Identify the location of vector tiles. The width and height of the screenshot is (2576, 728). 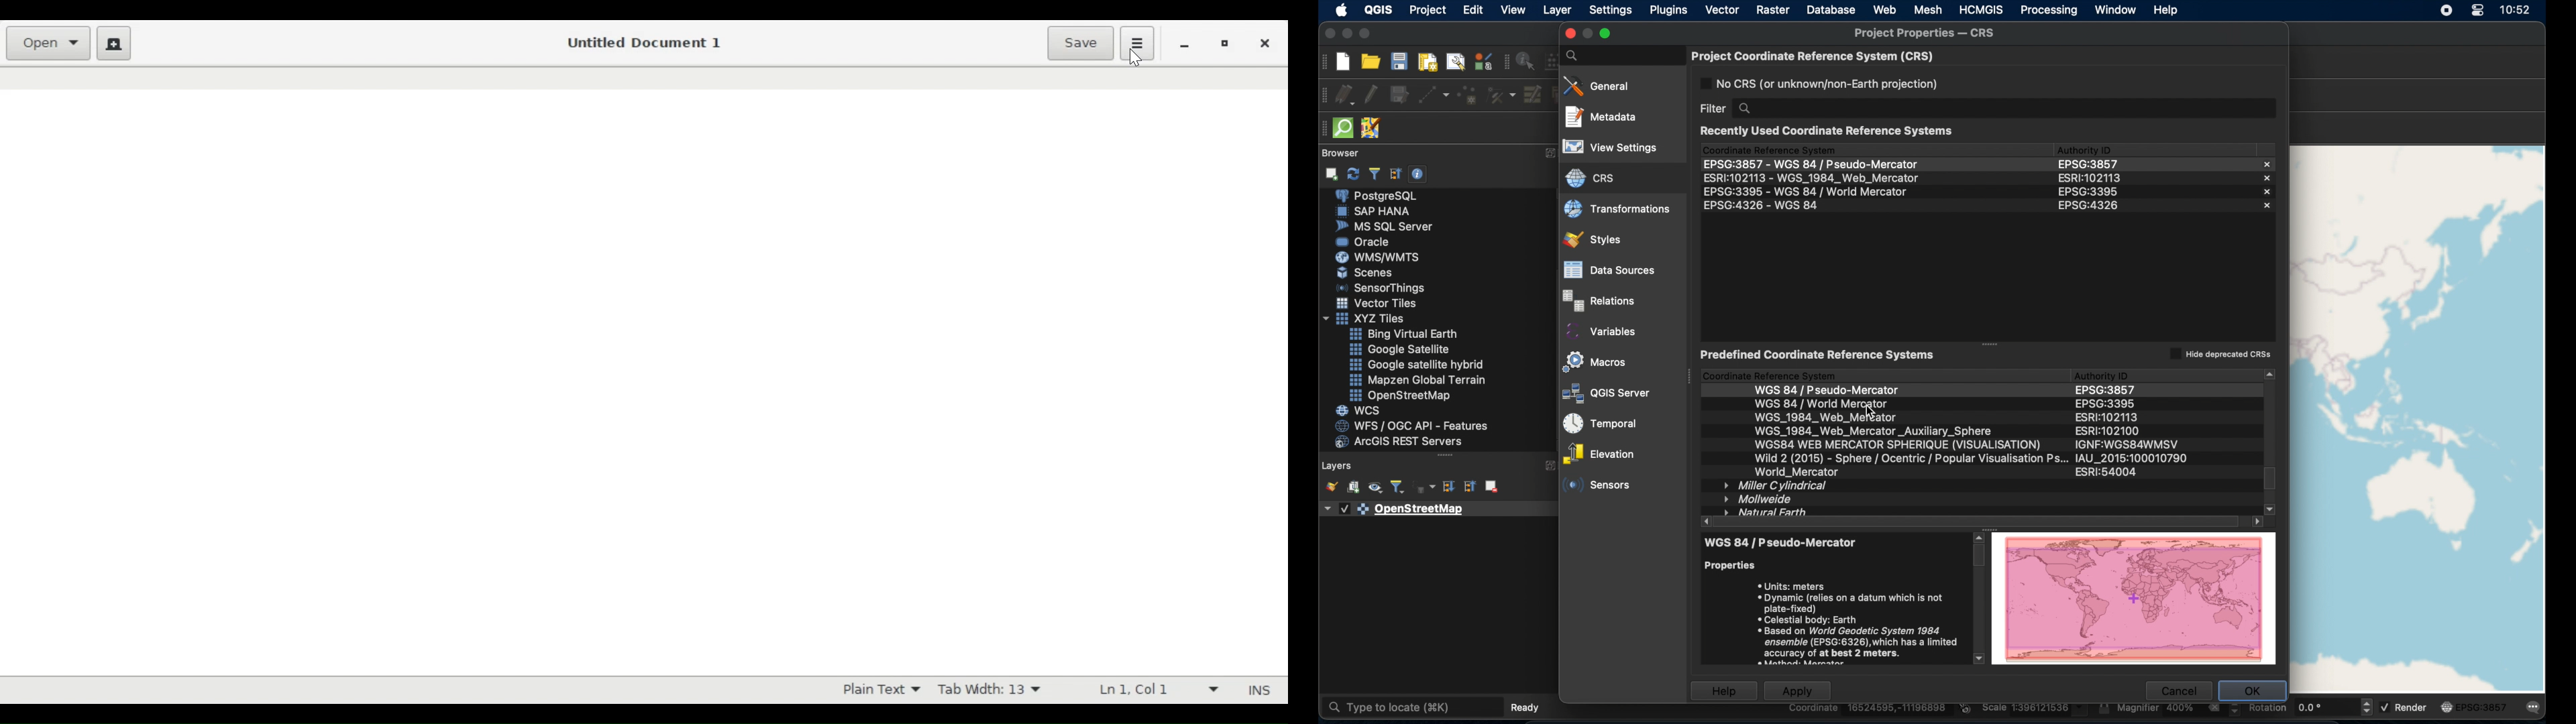
(1377, 304).